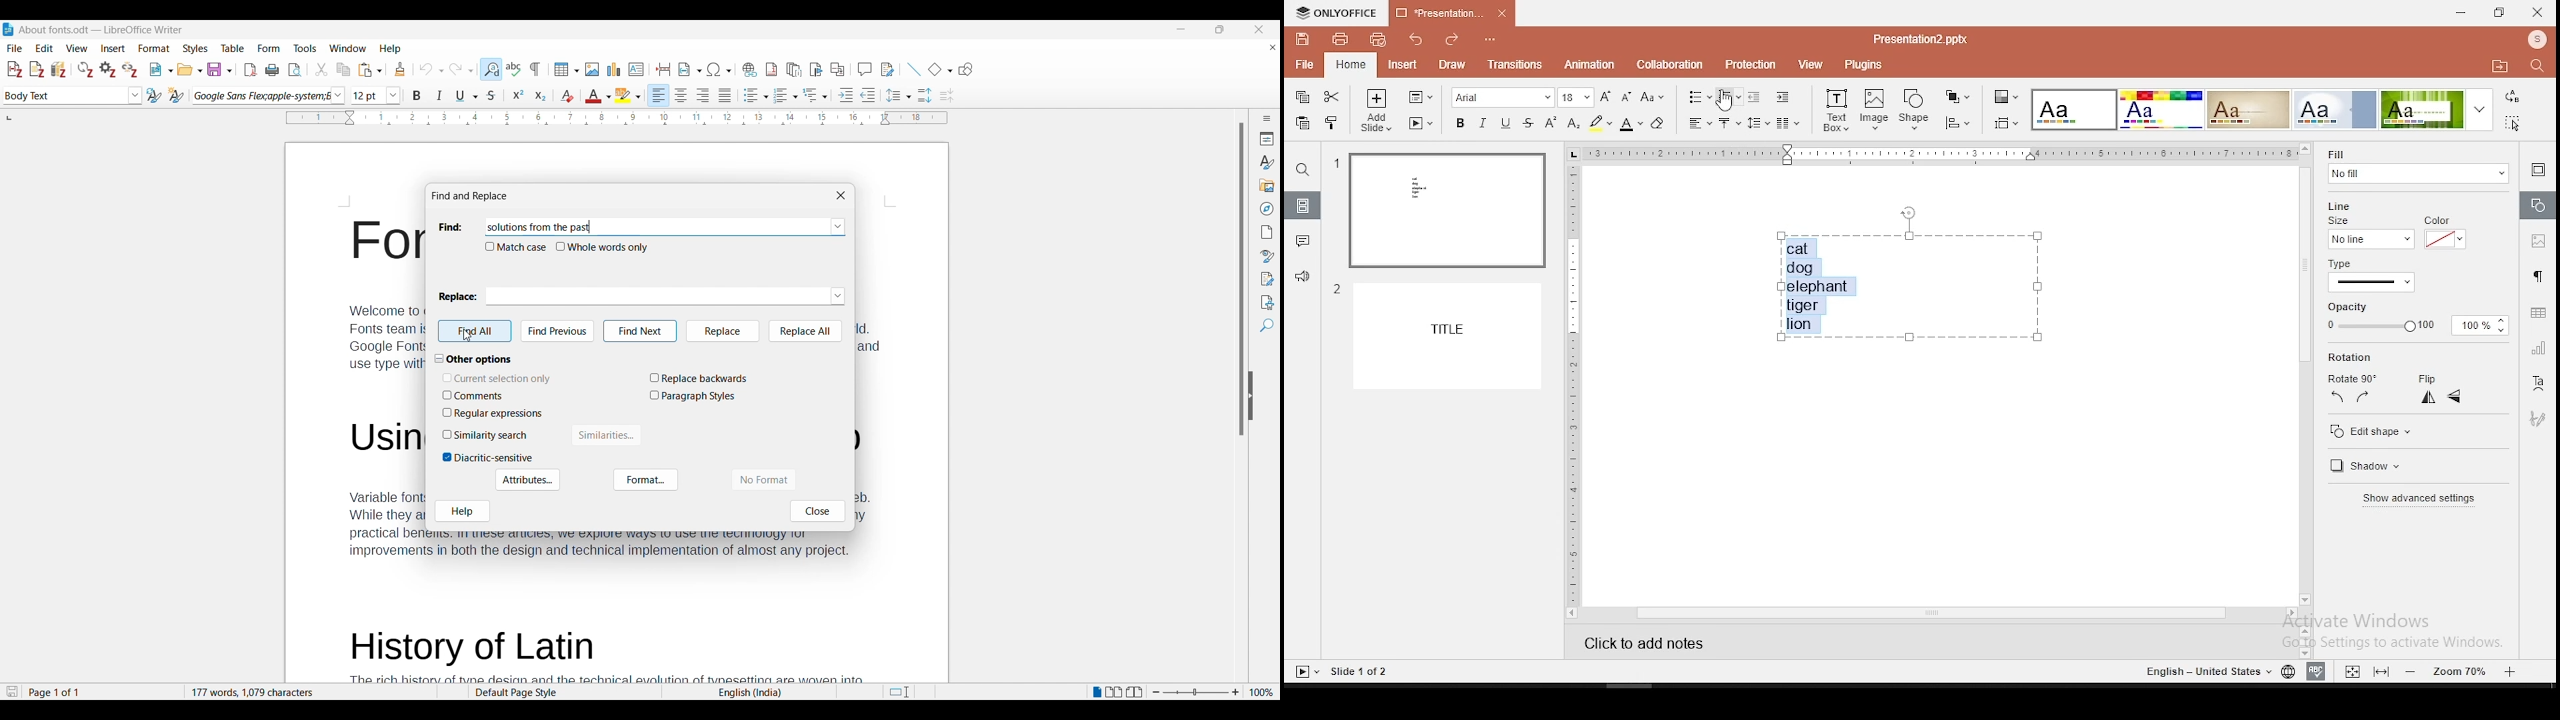 Image resolution: width=2576 pixels, height=728 pixels. Describe the element at coordinates (724, 331) in the screenshot. I see `Replace` at that location.